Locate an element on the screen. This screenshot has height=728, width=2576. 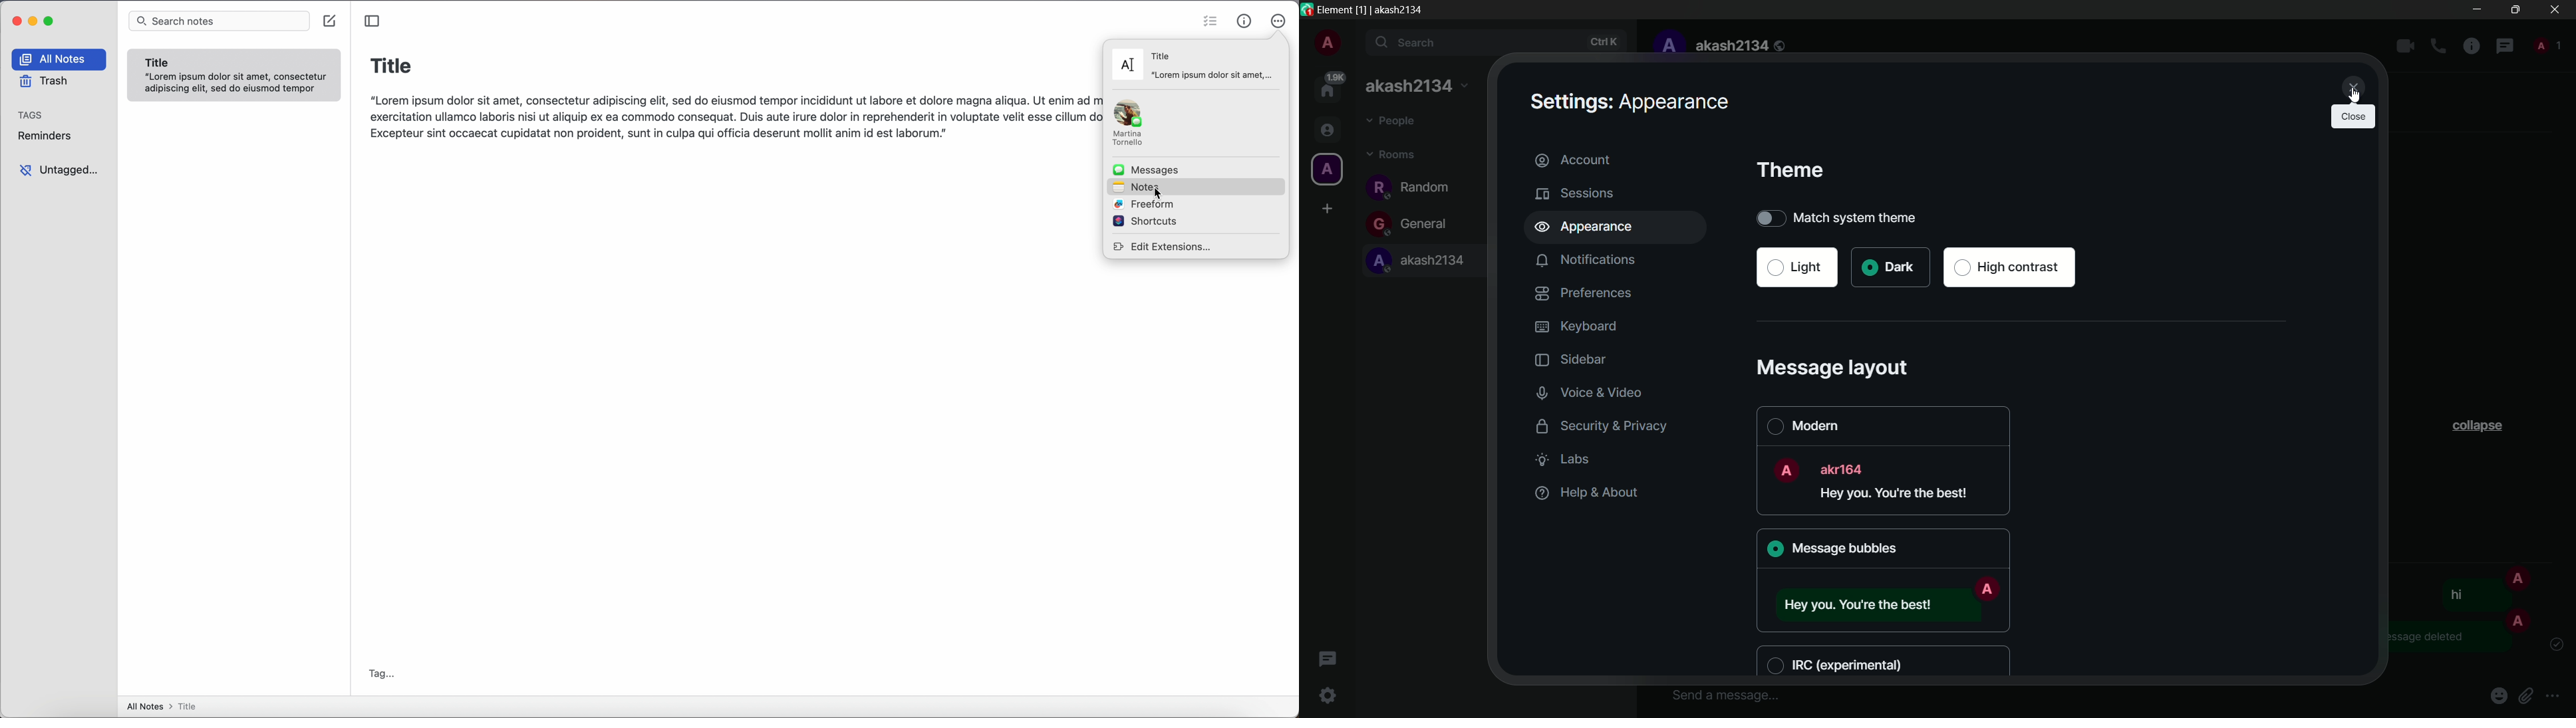
modern is located at coordinates (1801, 425).